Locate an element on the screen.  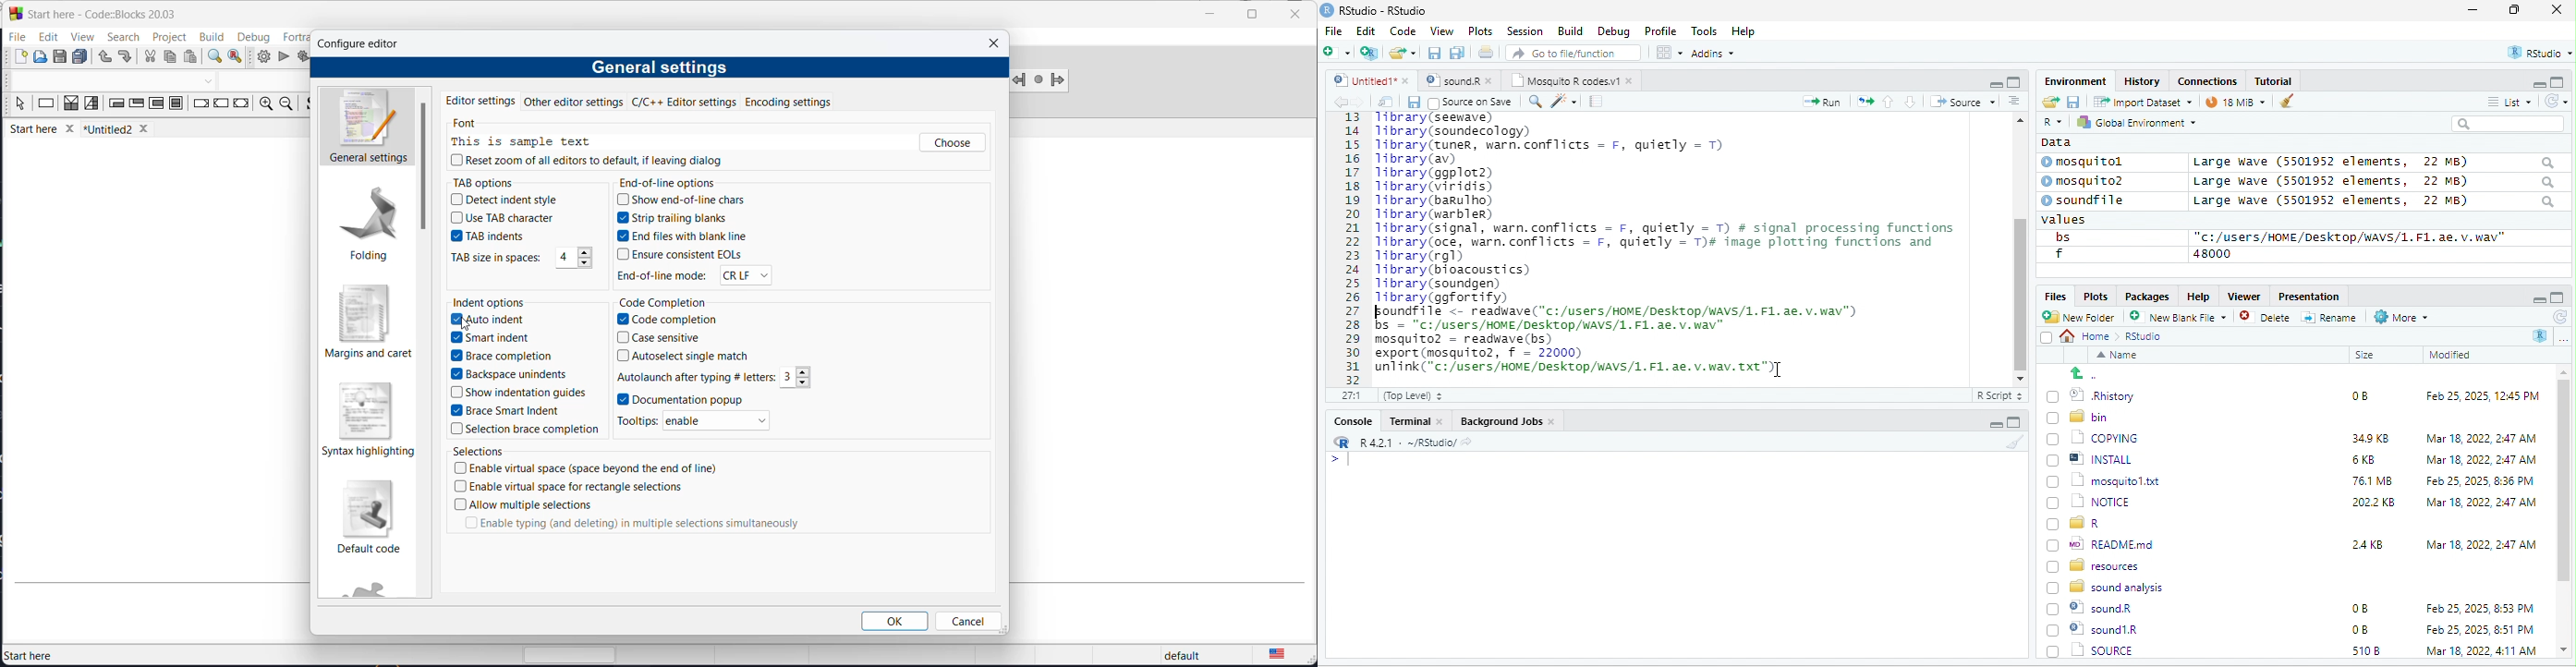
Feb 25, 2025, 12:45 PM is located at coordinates (2483, 398).